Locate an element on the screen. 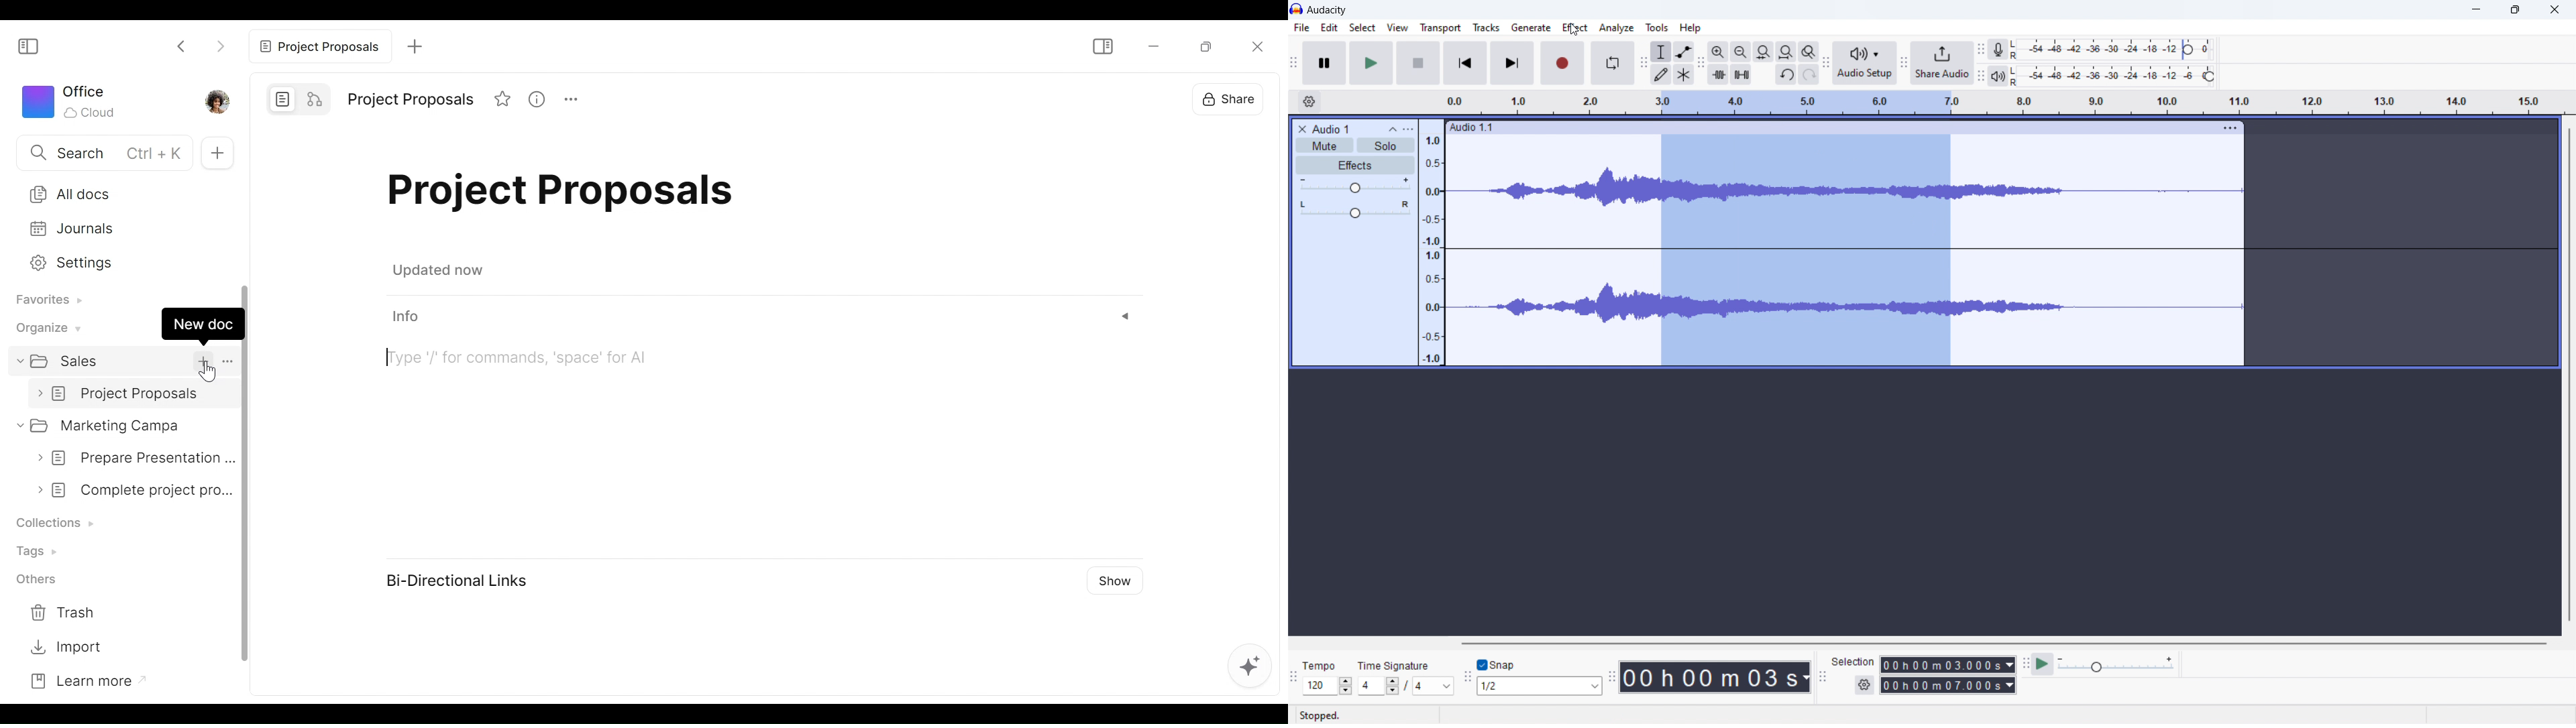 Image resolution: width=2576 pixels, height=728 pixels. playback speed is located at coordinates (2115, 664).